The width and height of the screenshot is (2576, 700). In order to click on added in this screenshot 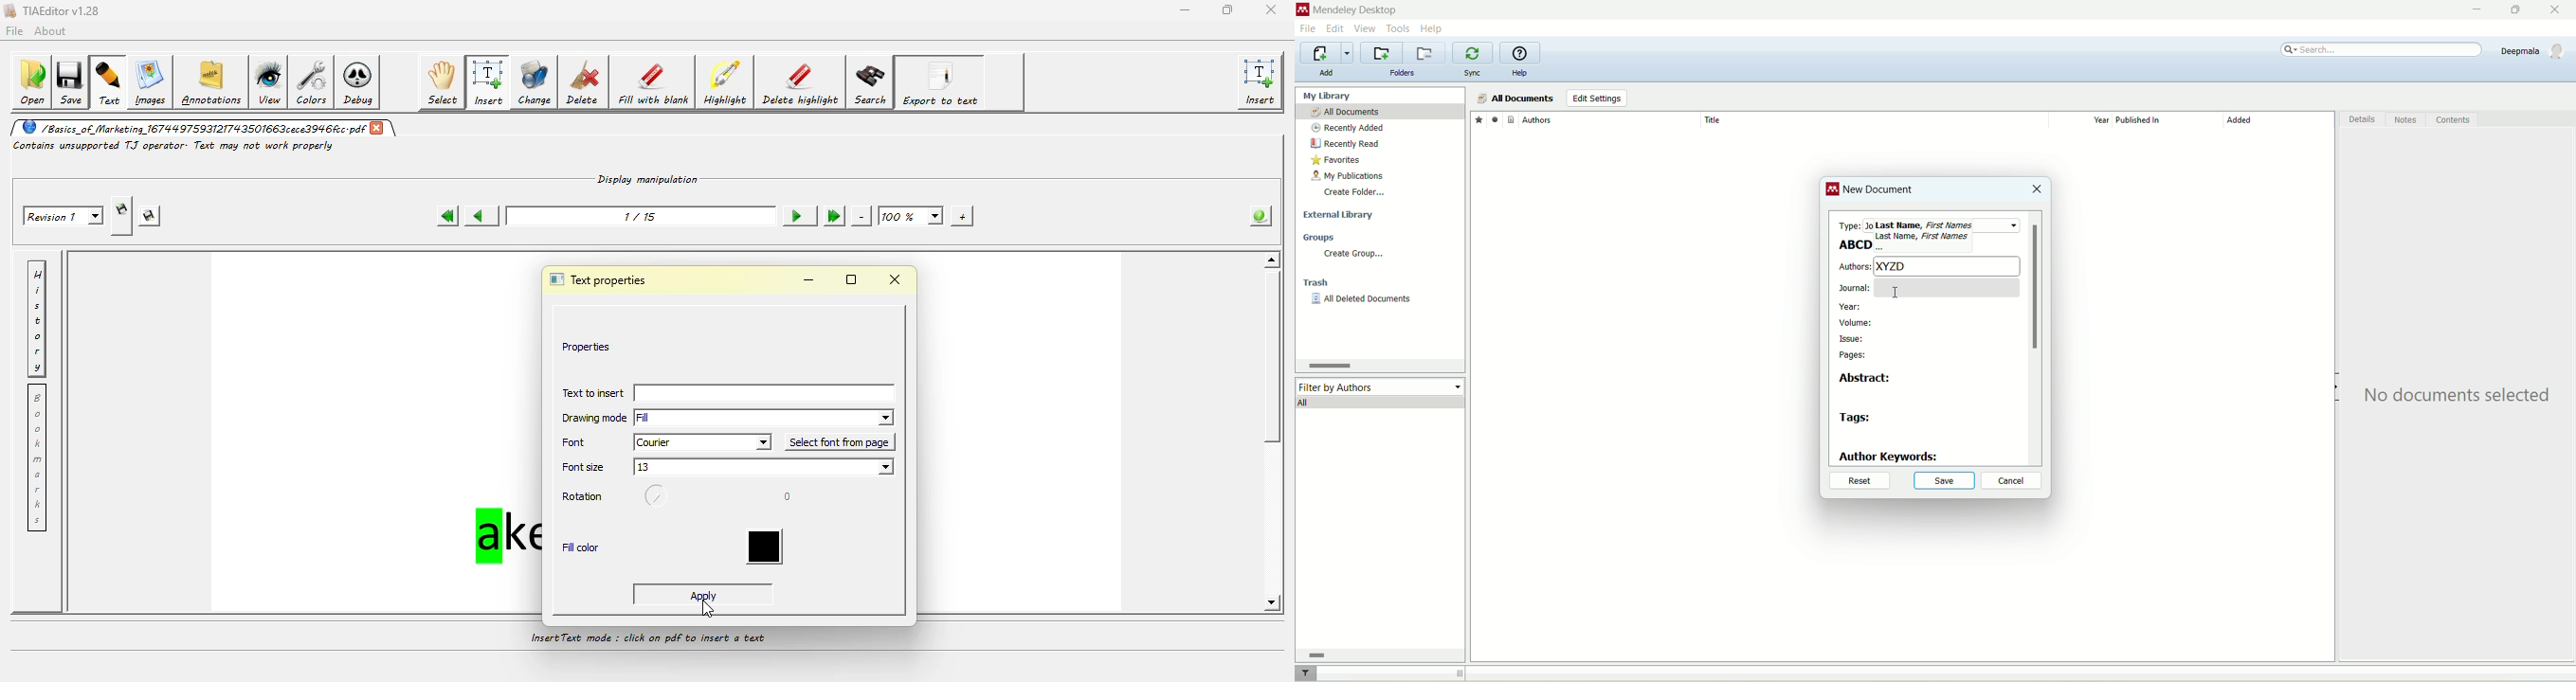, I will do `click(2279, 123)`.